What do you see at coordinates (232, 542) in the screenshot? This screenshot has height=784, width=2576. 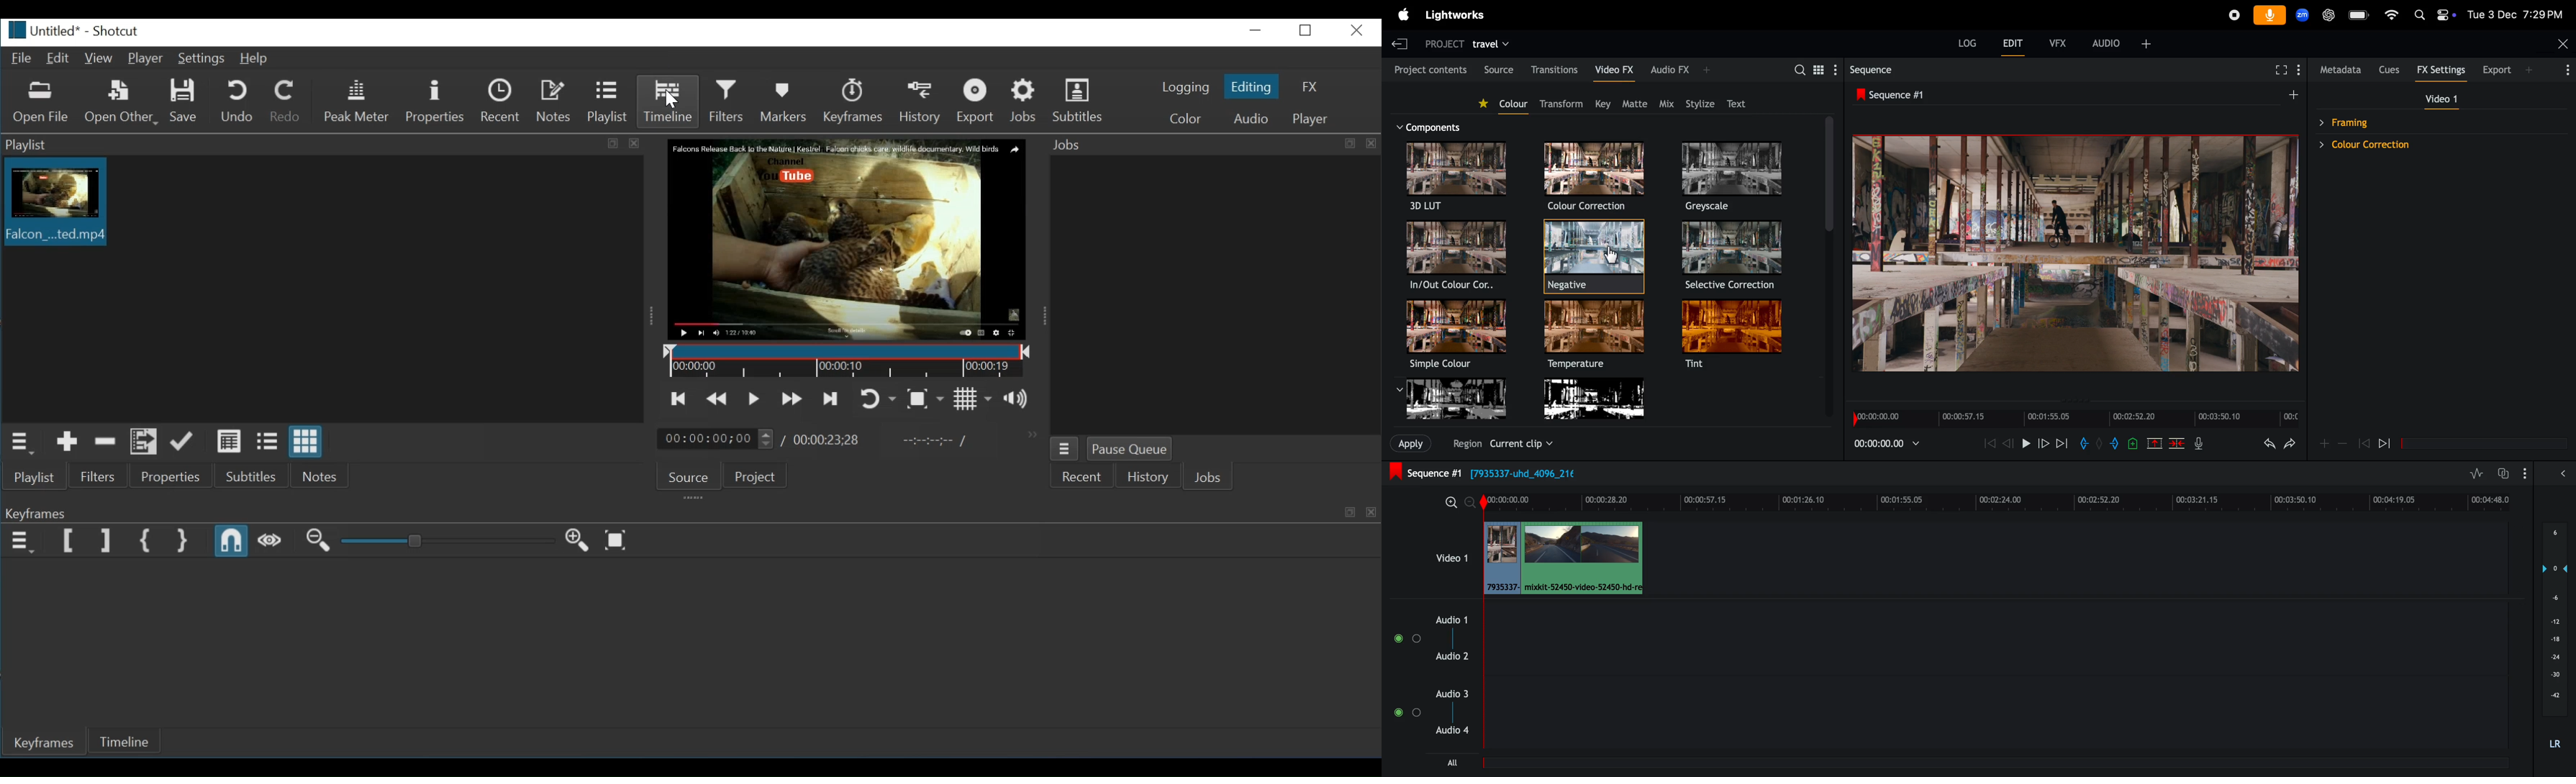 I see `Snap` at bounding box center [232, 542].